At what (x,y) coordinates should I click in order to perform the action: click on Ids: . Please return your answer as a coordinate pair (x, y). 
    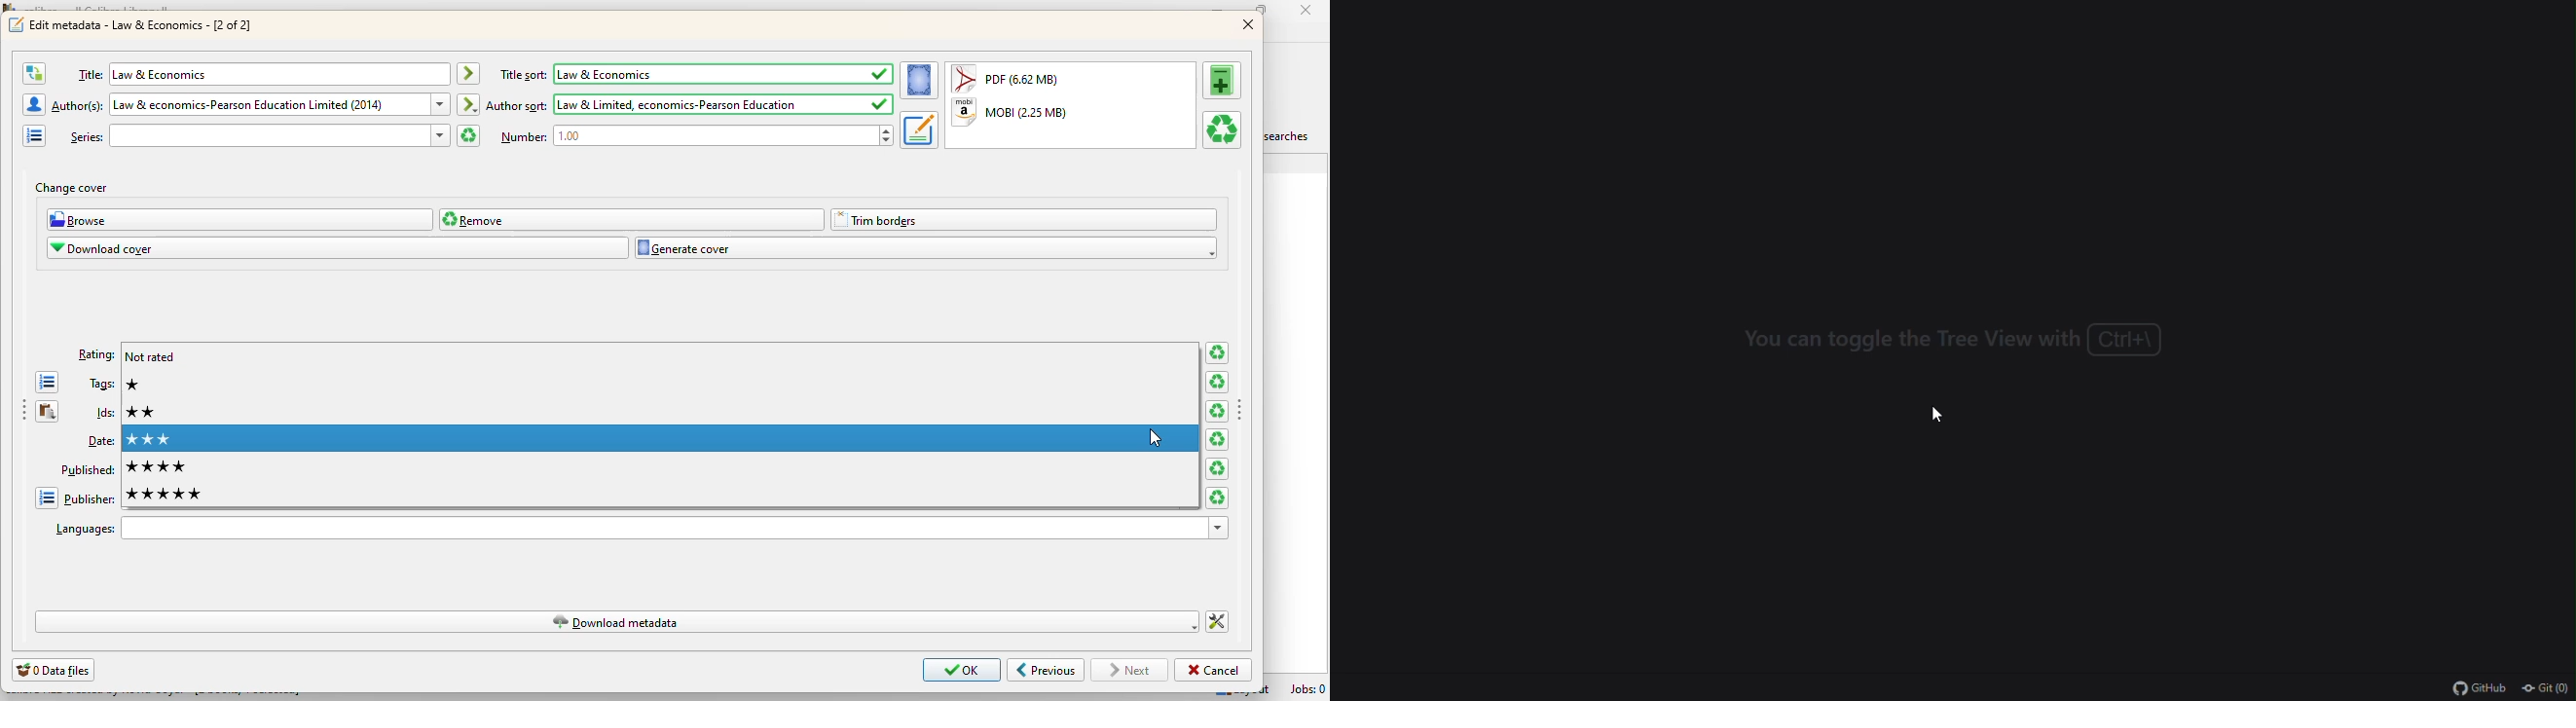
    Looking at the image, I should click on (104, 412).